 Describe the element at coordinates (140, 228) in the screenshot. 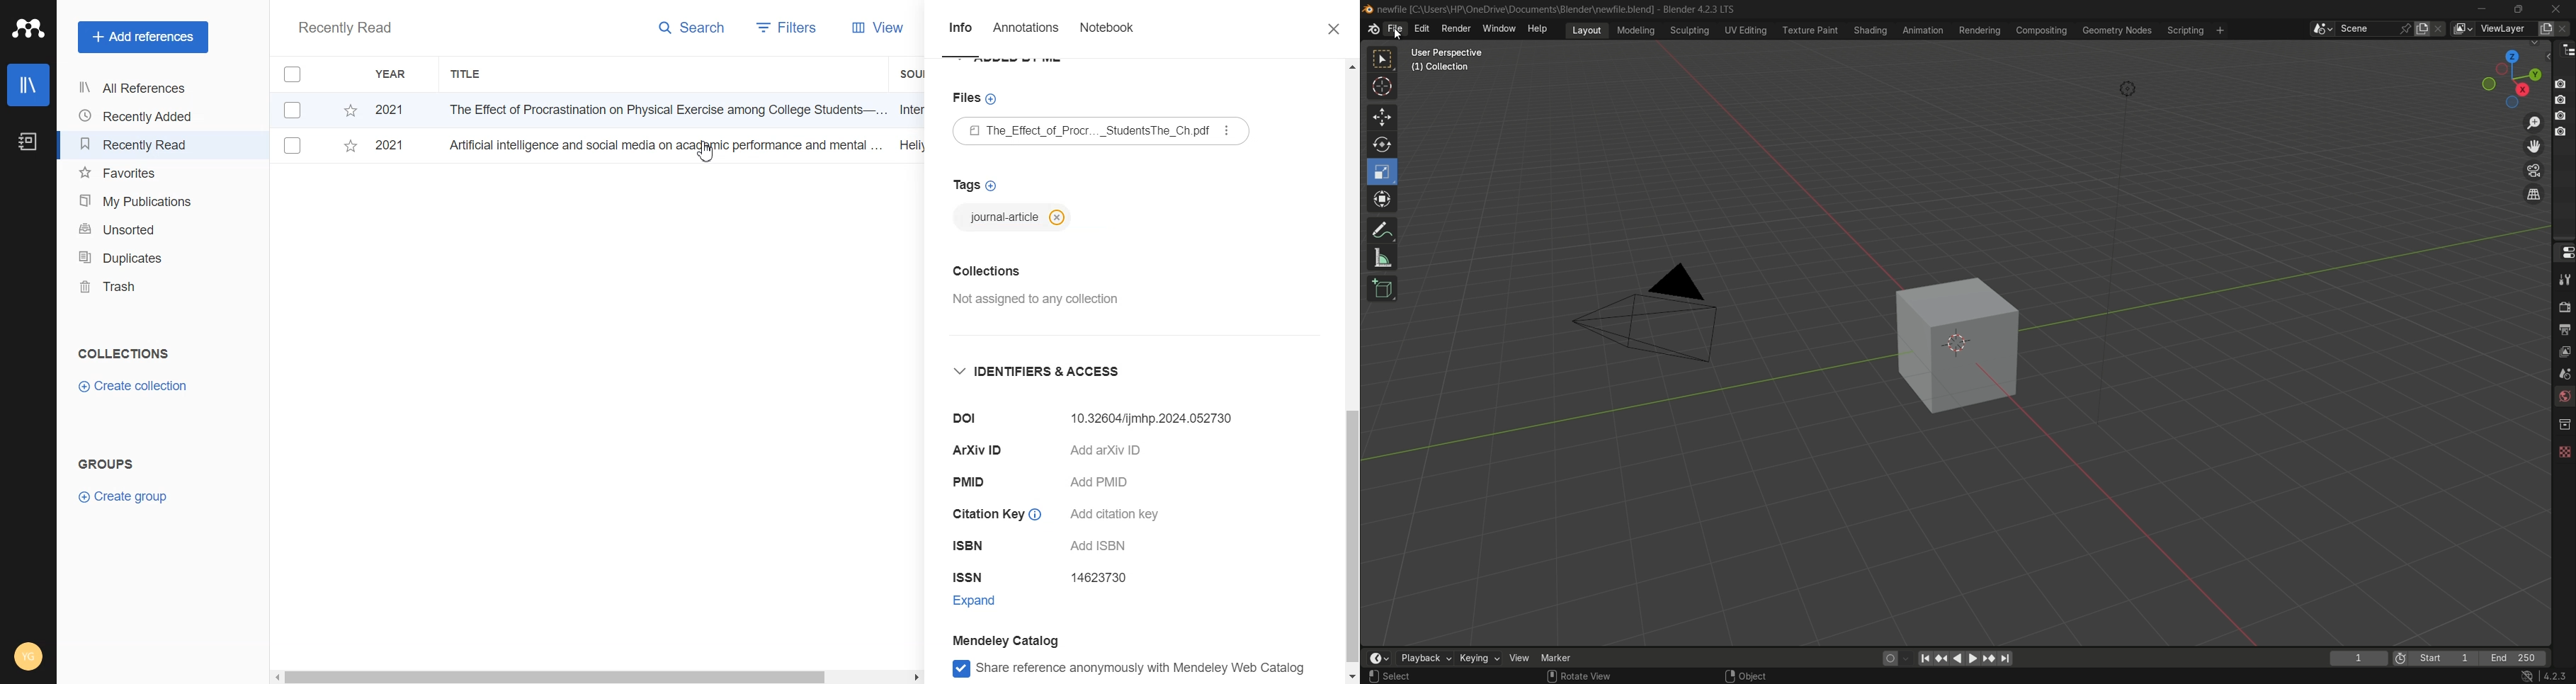

I see `Unsorted` at that location.